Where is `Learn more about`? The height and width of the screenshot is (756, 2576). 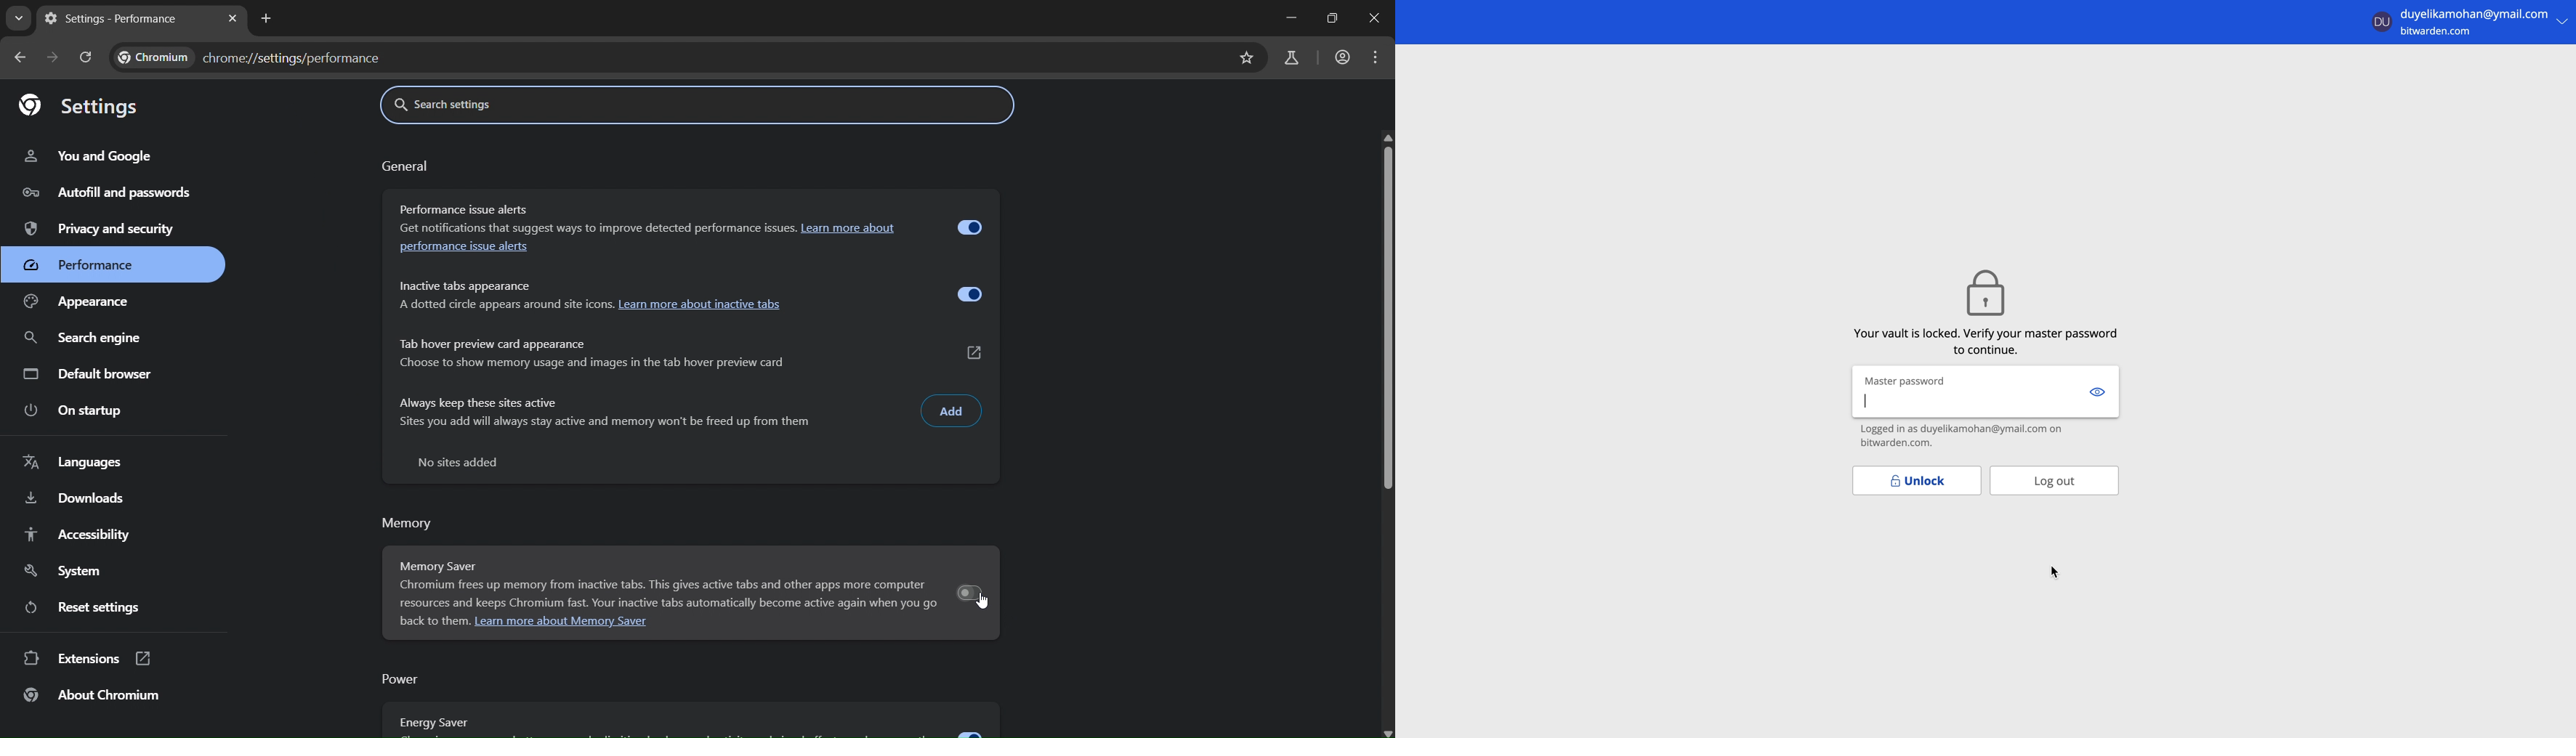
Learn more about is located at coordinates (849, 230).